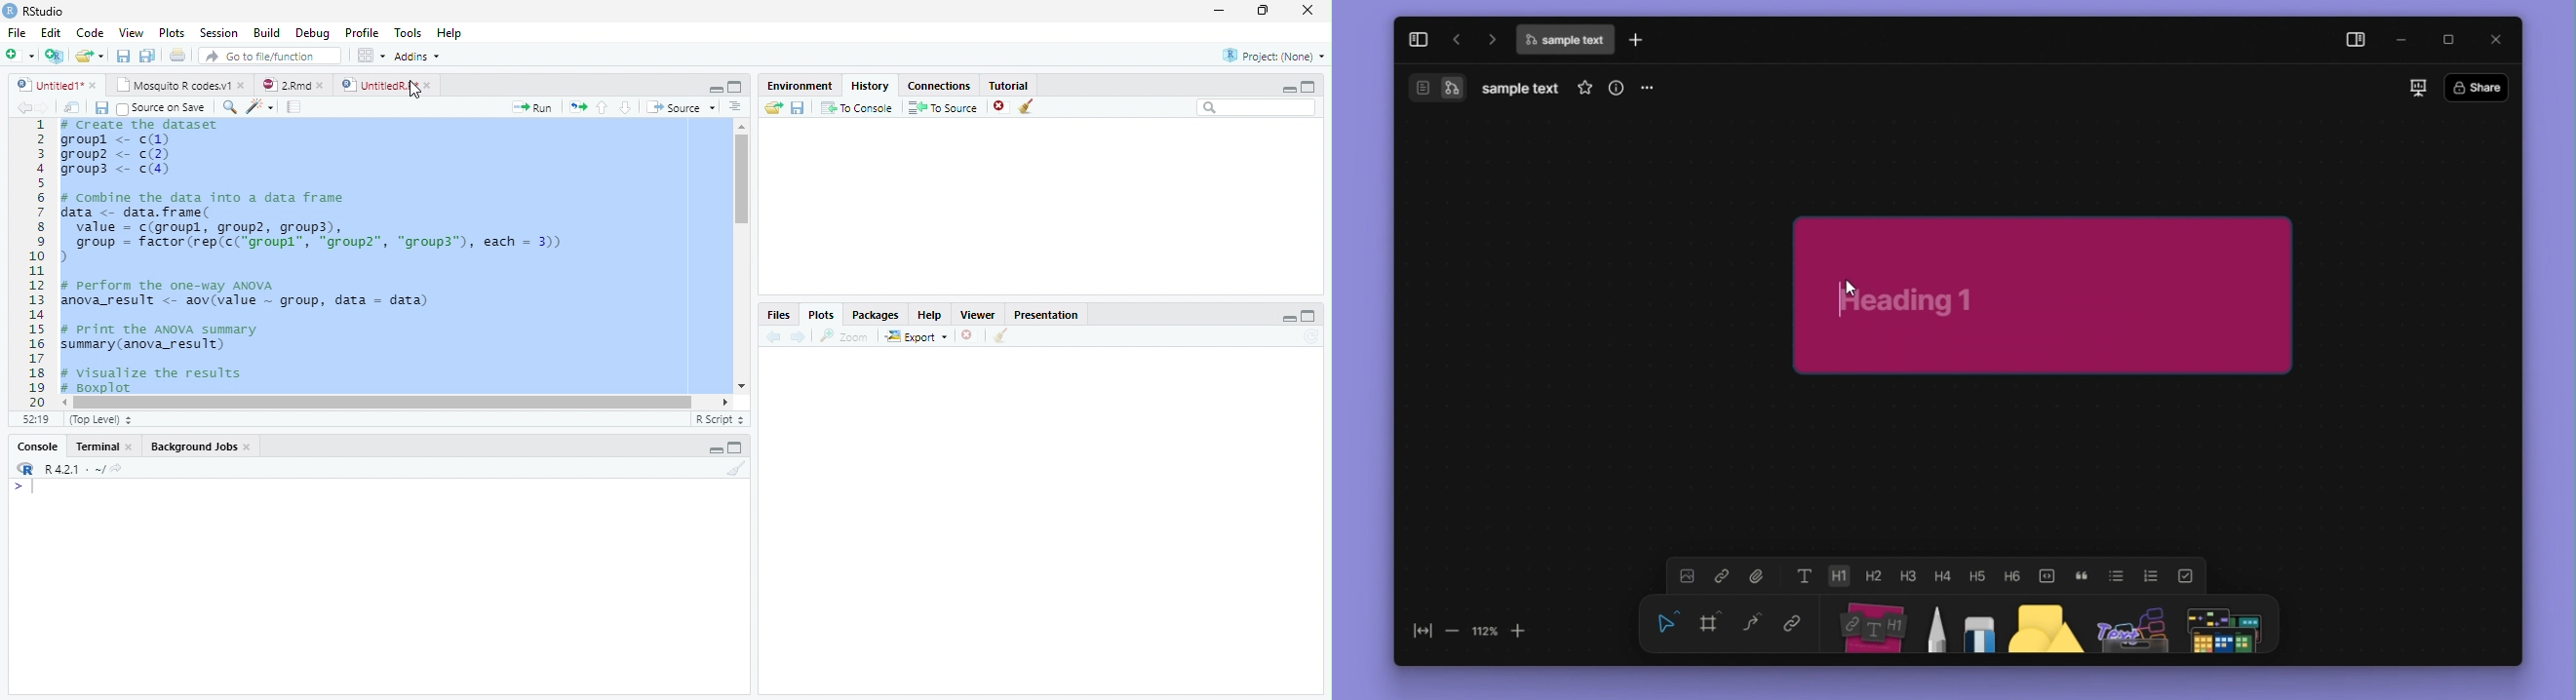 The width and height of the screenshot is (2576, 700). What do you see at coordinates (1002, 106) in the screenshot?
I see `Delete file` at bounding box center [1002, 106].